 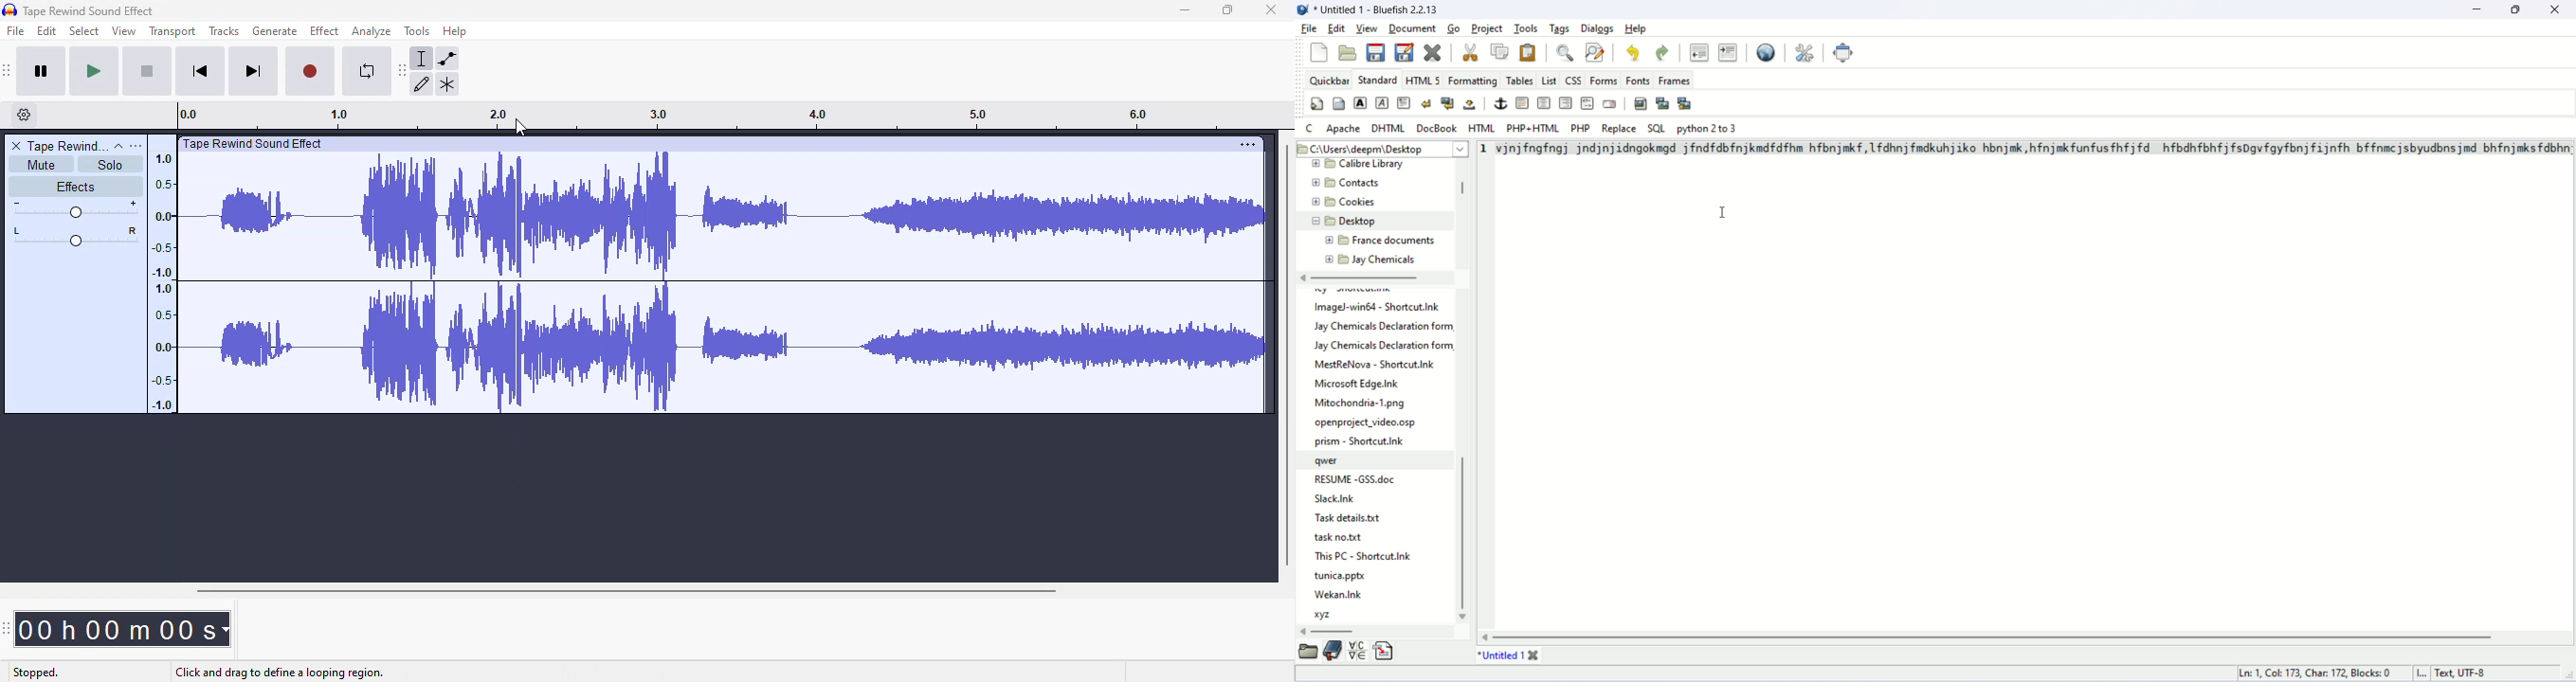 I want to click on Microsoft Edge.Ink, so click(x=1357, y=383).